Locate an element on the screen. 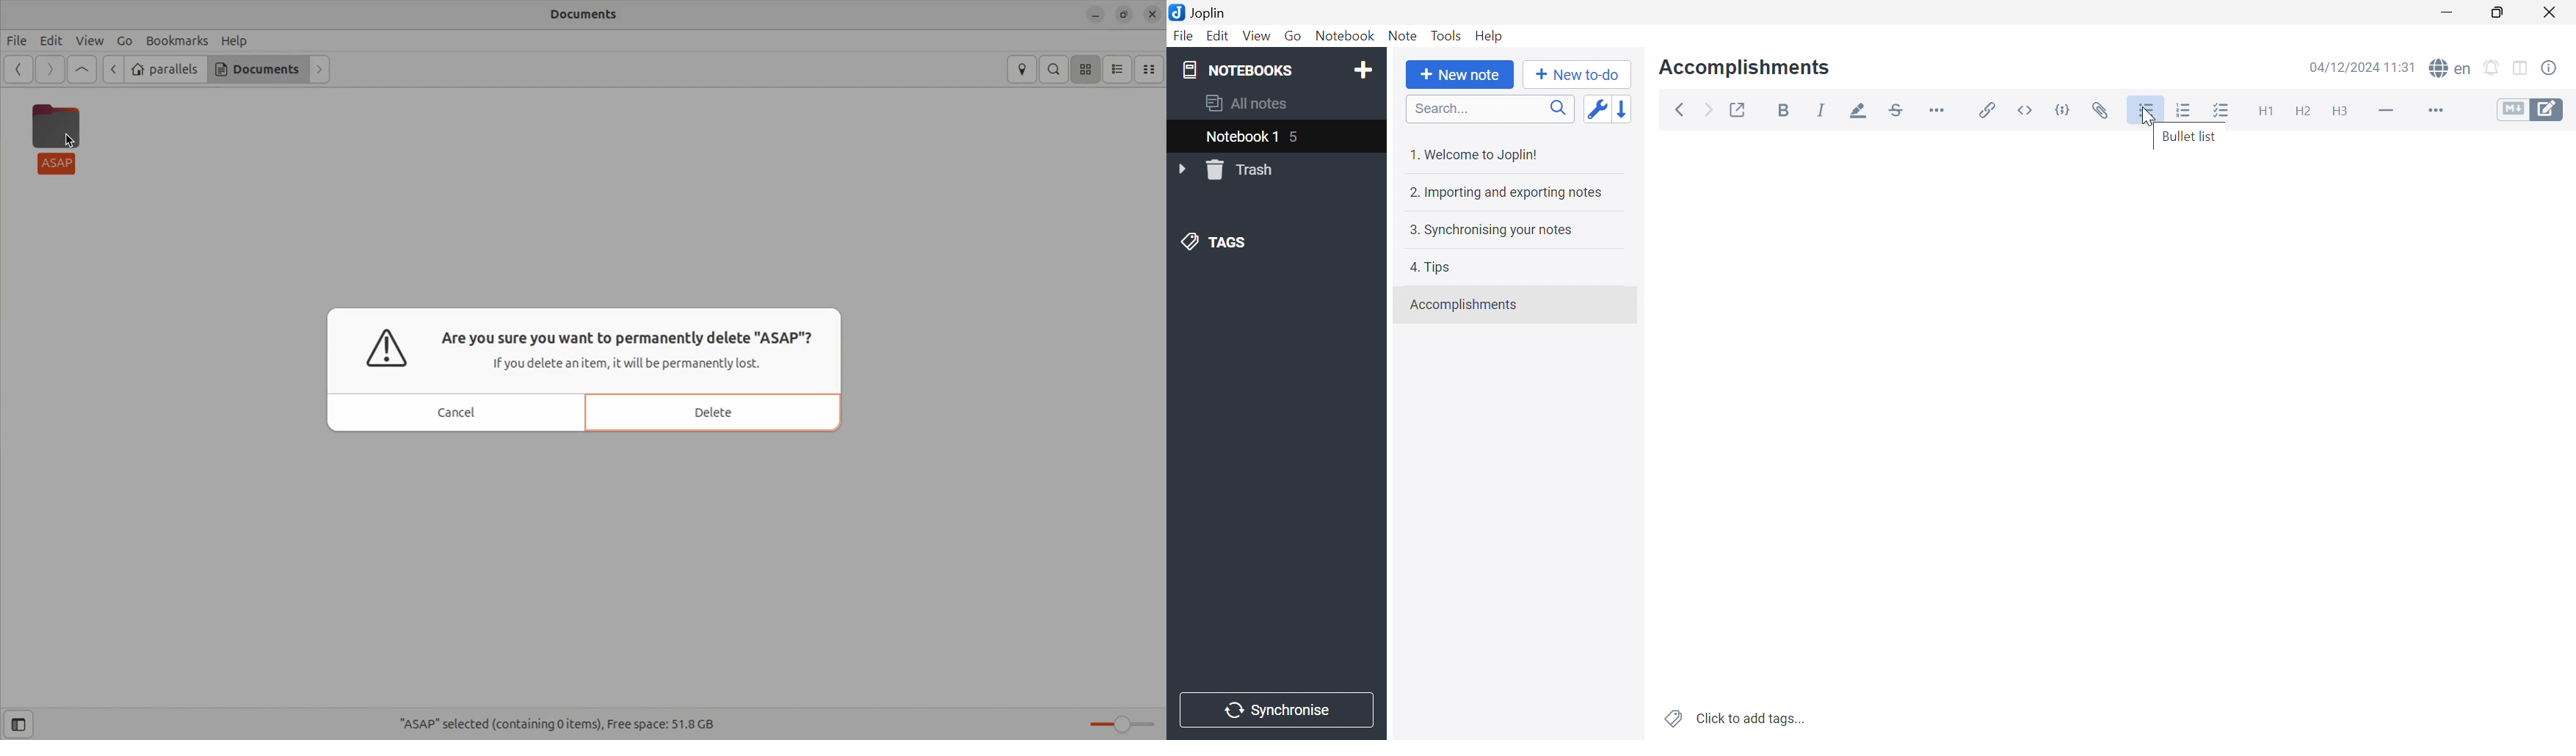 This screenshot has width=2576, height=756. NOTEBOOKS is located at coordinates (1235, 68).